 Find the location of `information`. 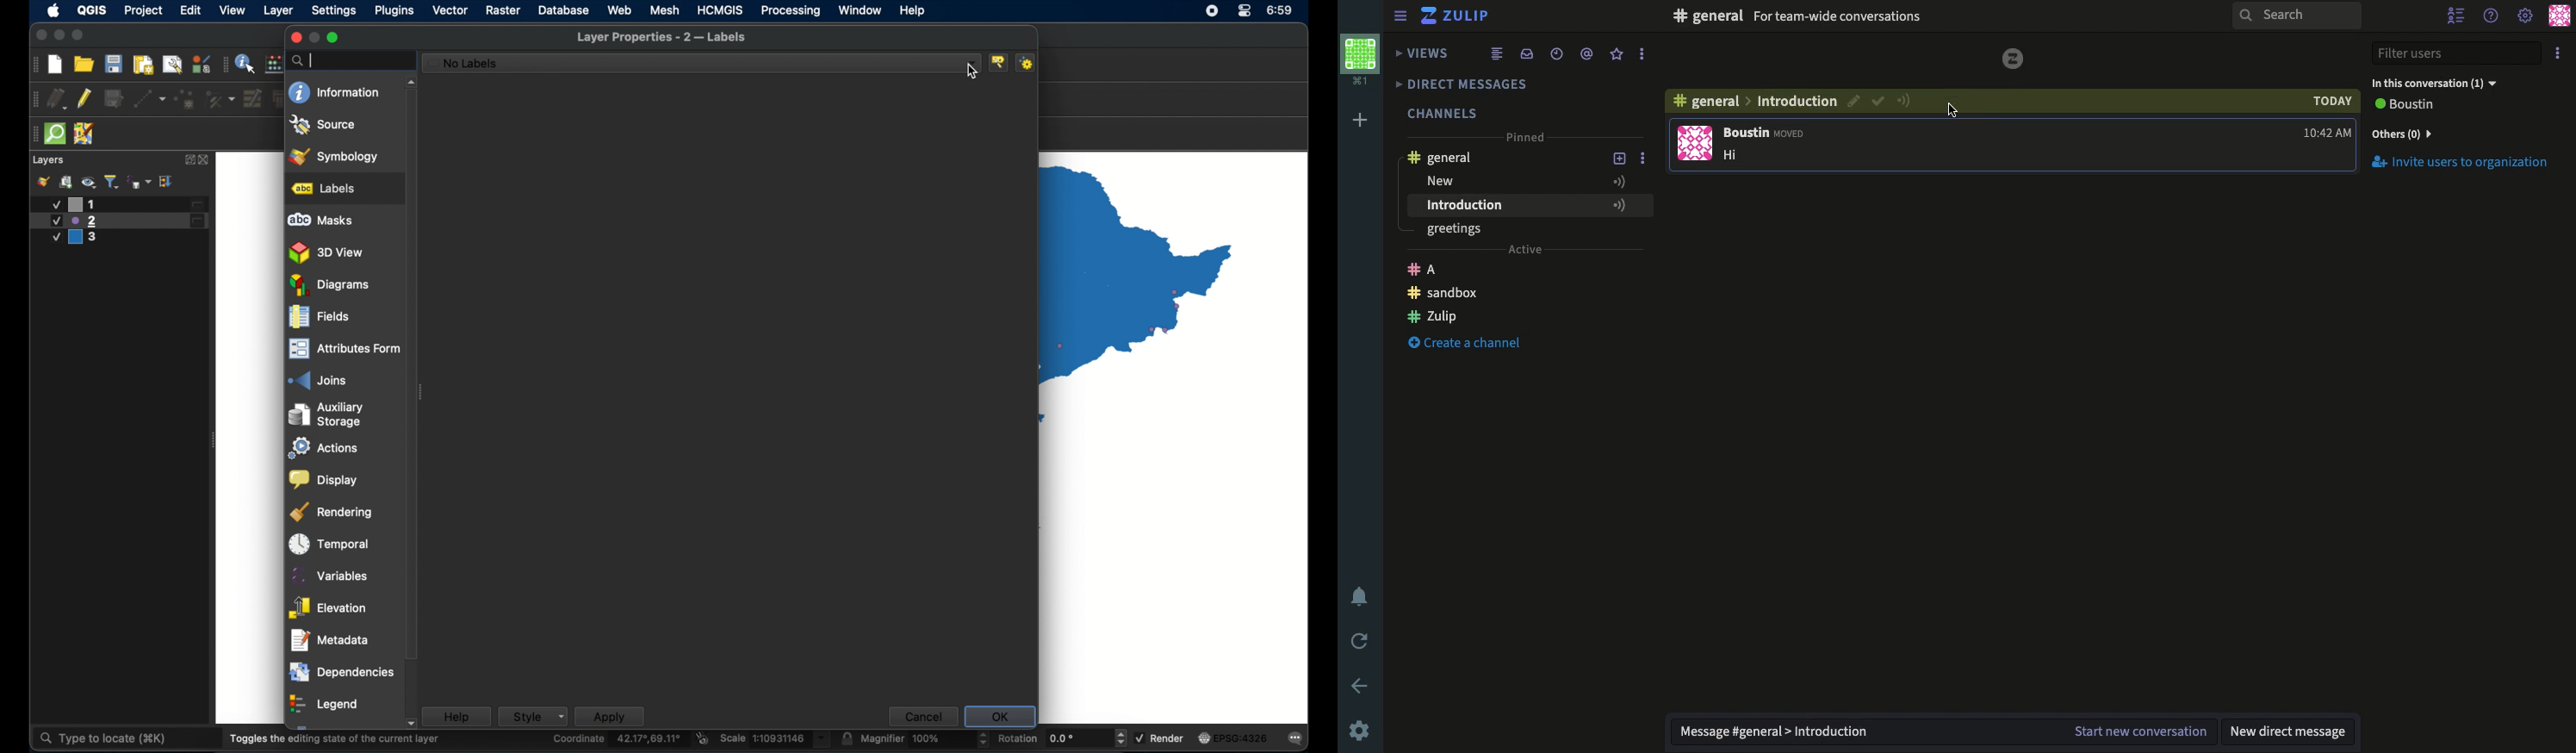

information is located at coordinates (334, 92).